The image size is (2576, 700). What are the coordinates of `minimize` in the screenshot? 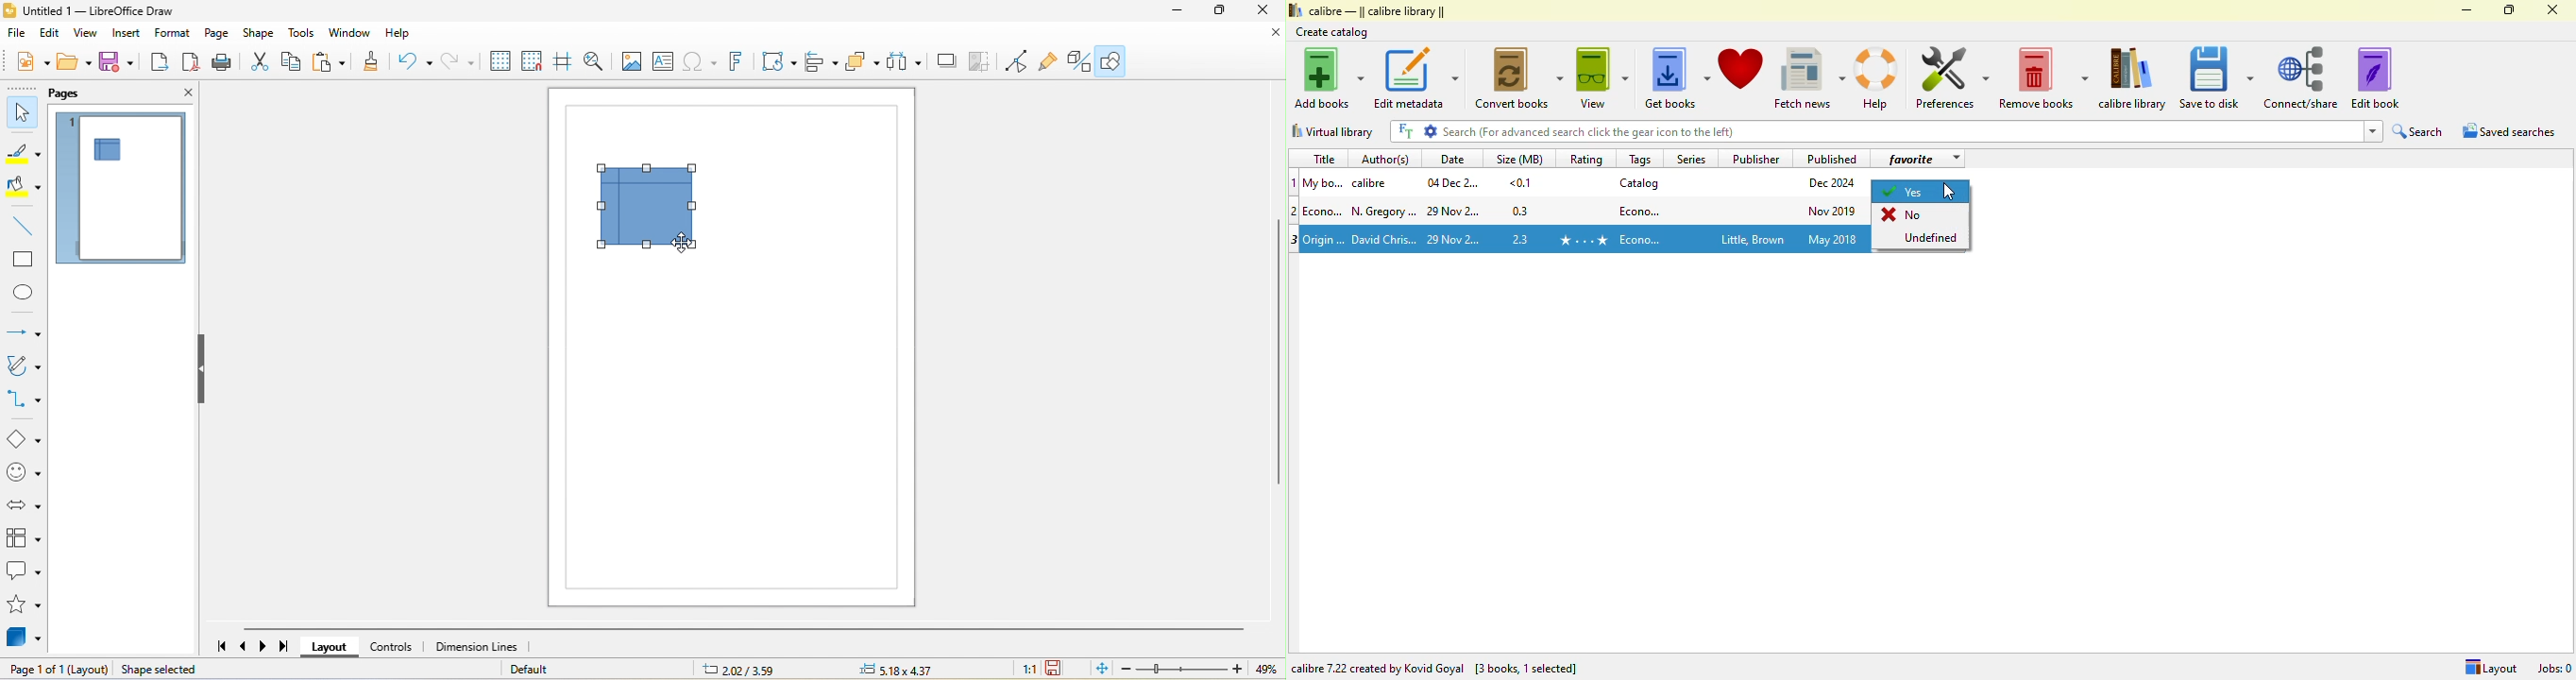 It's located at (1172, 13).